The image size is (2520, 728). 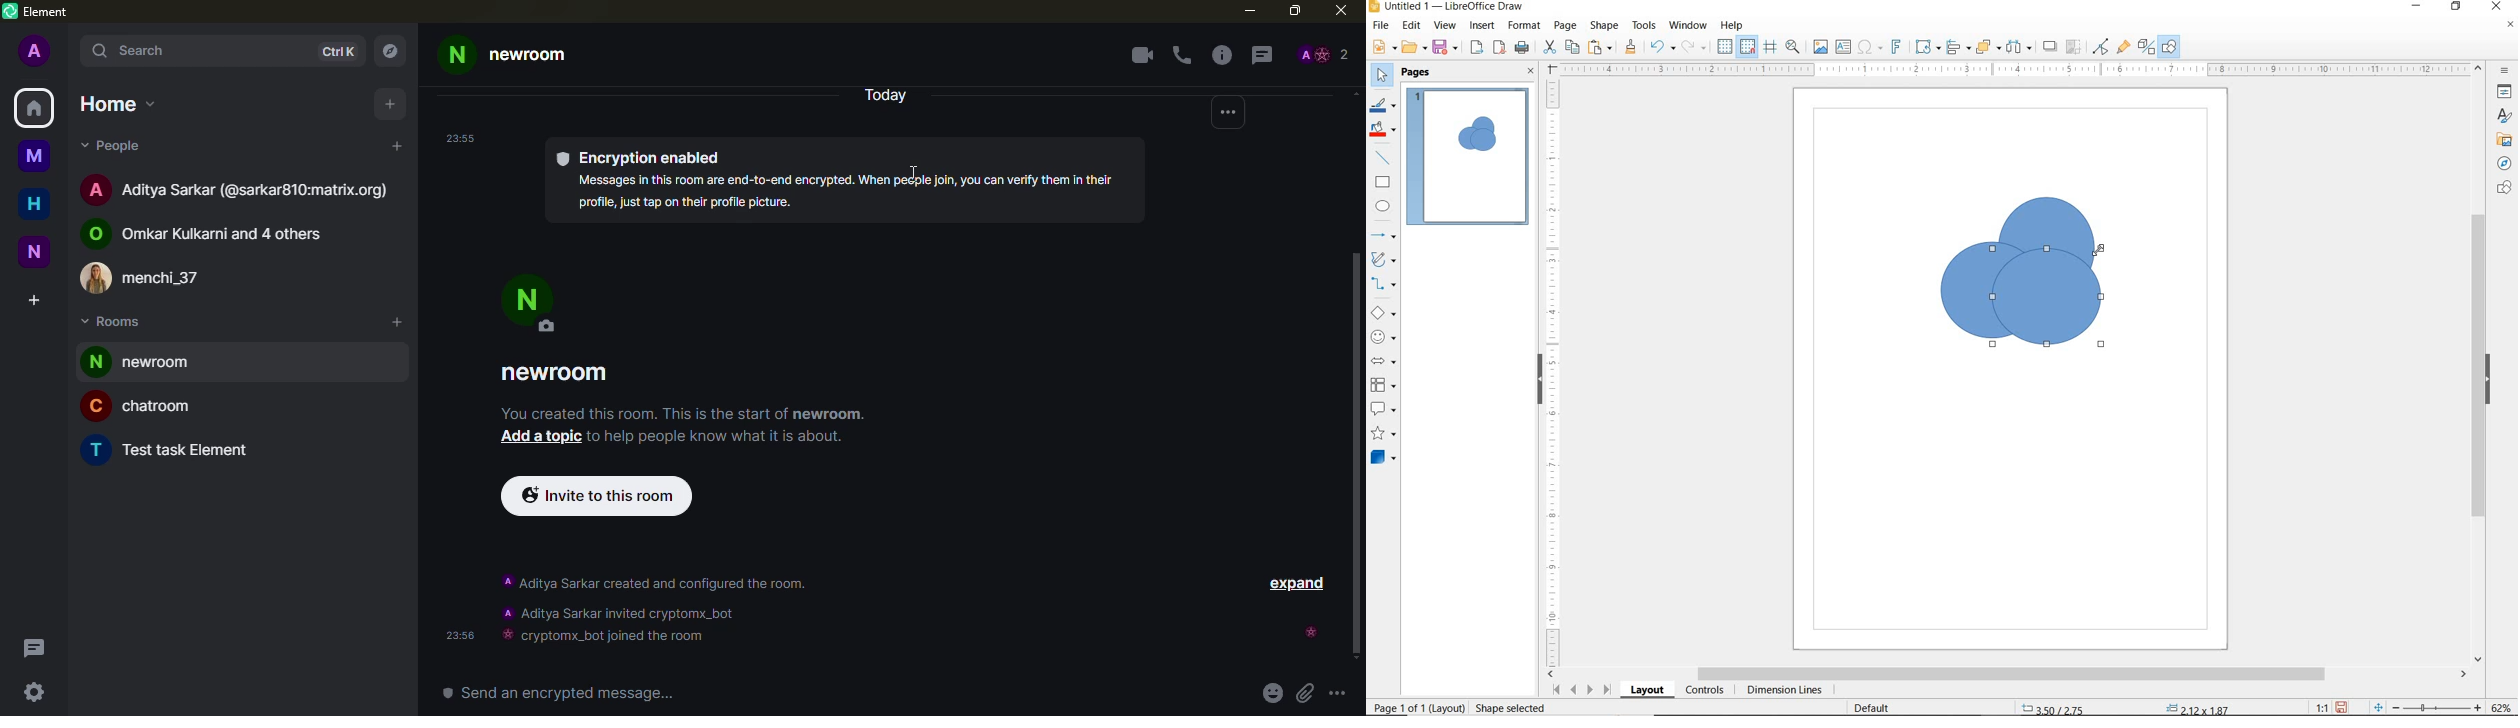 I want to click on LINE COLOR, so click(x=1382, y=105).